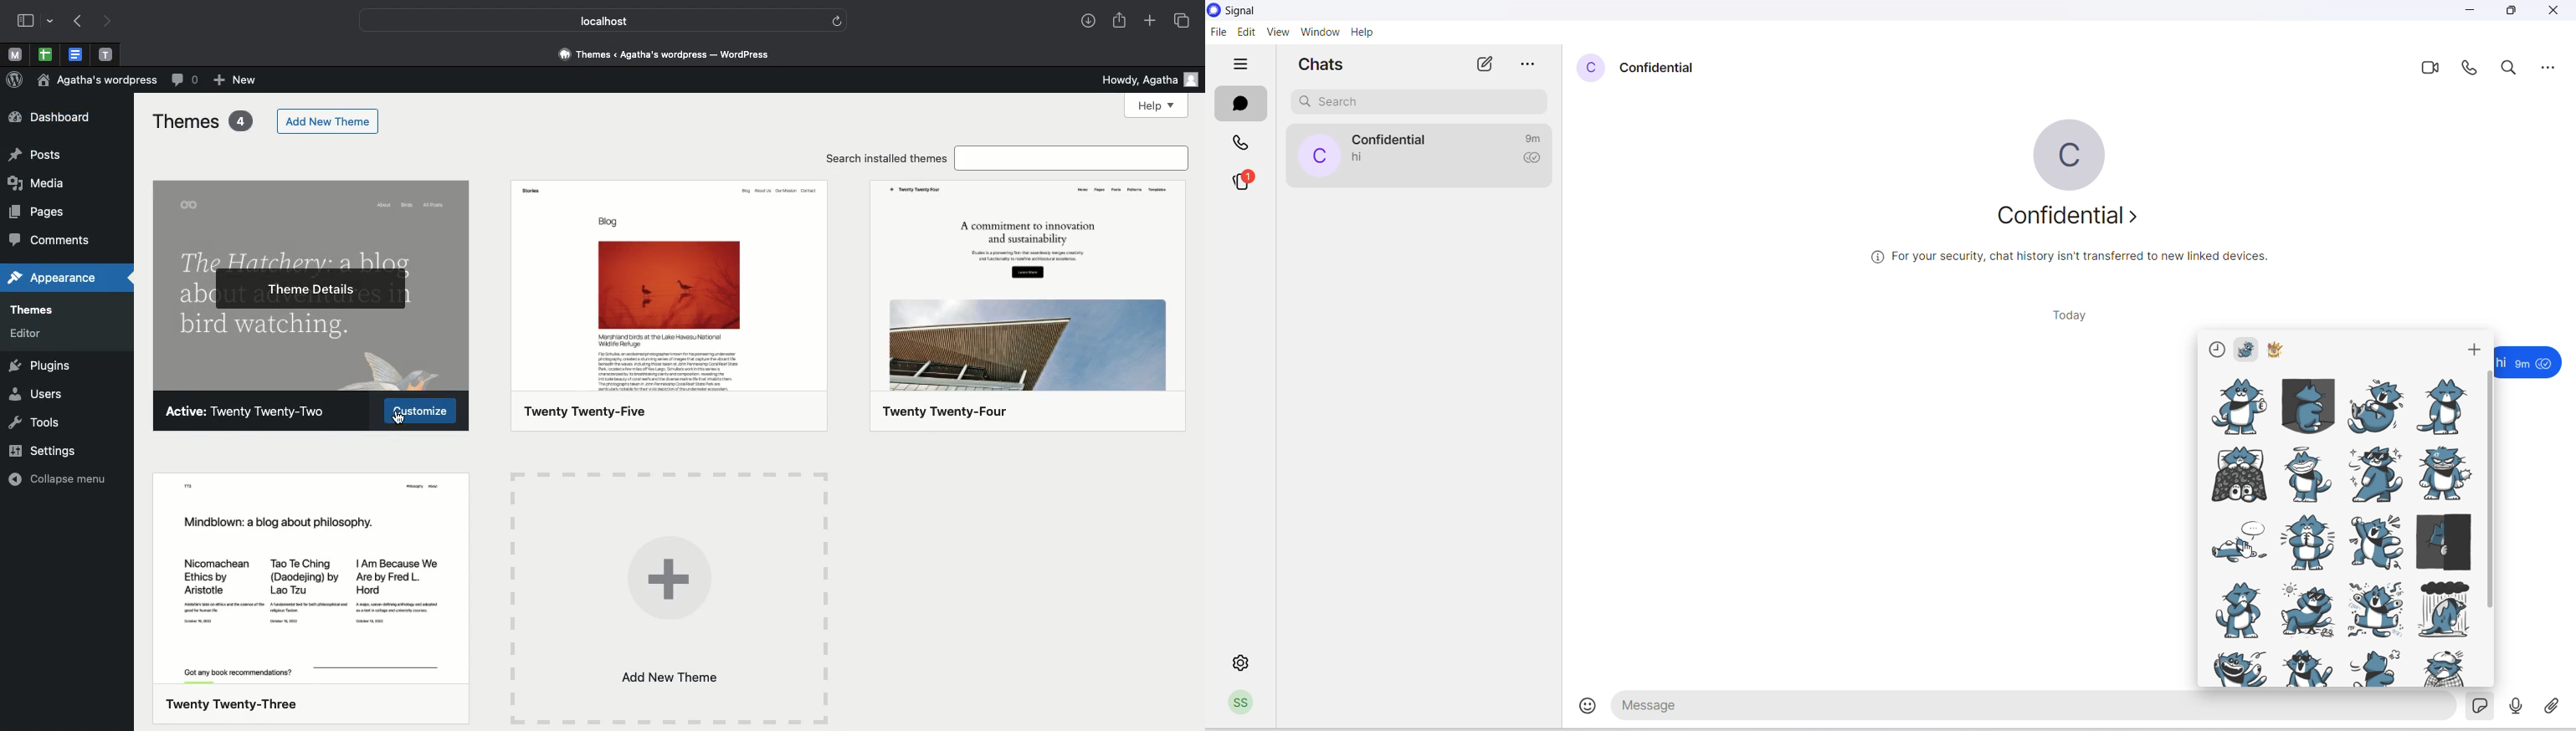 The height and width of the screenshot is (756, 2576). I want to click on Themes, so click(49, 311).